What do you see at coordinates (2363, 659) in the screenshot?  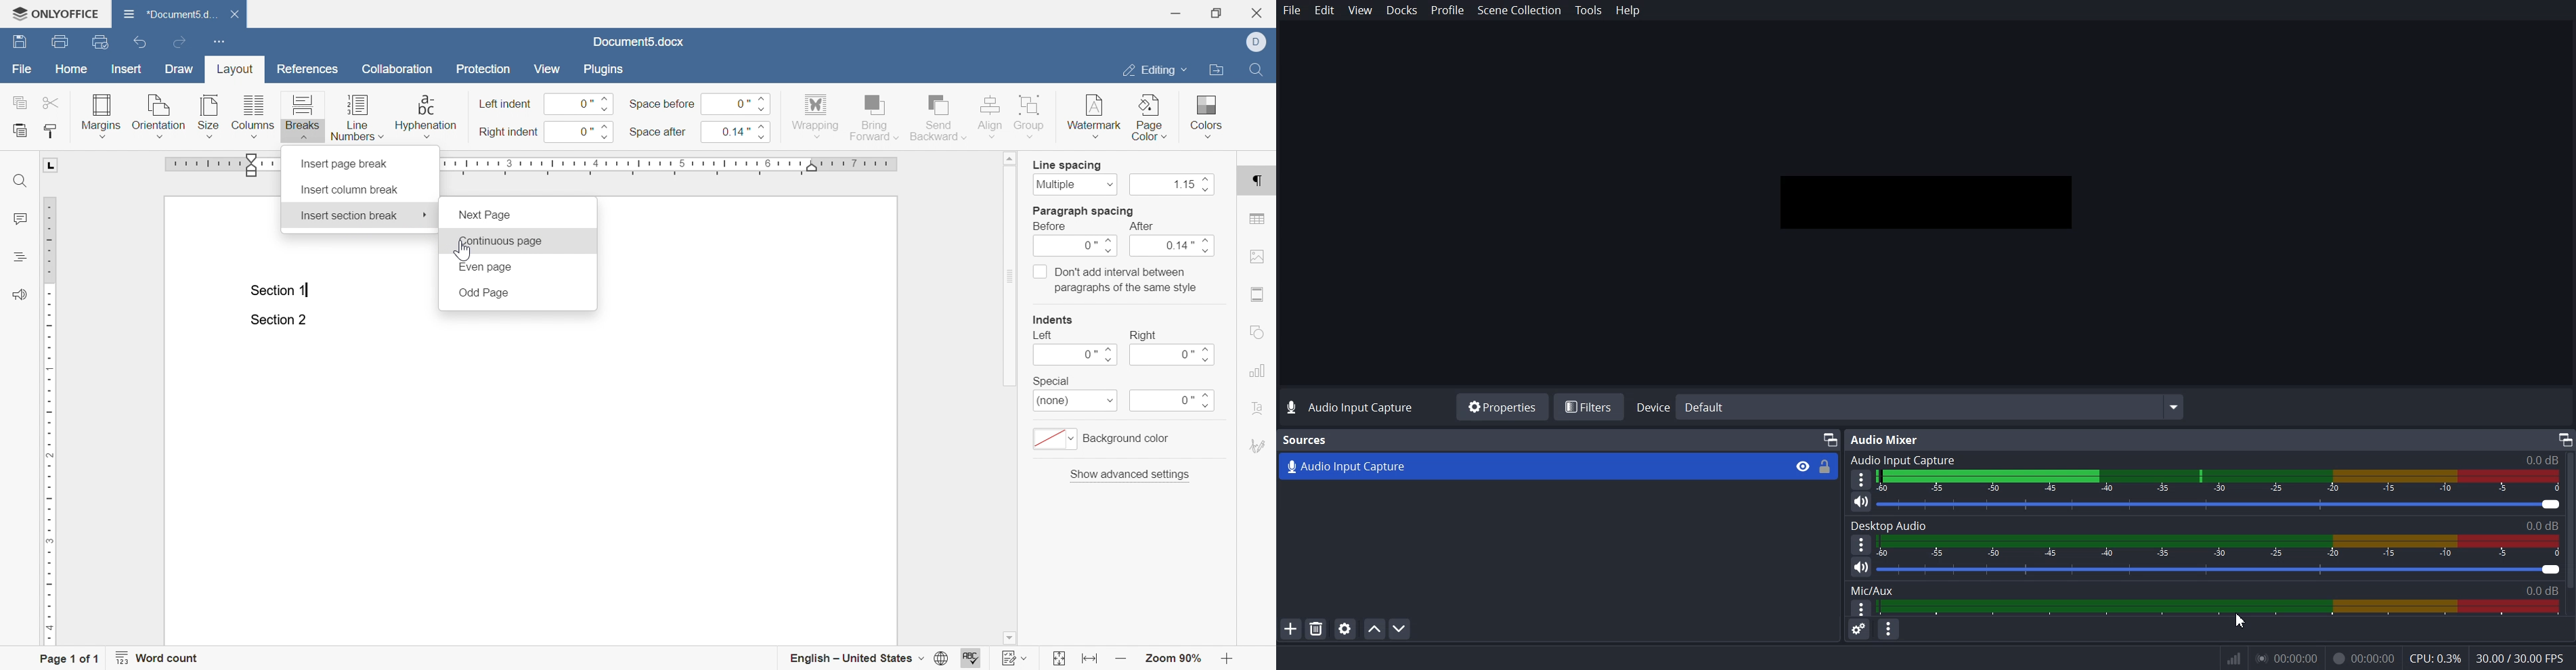 I see `Recording` at bounding box center [2363, 659].